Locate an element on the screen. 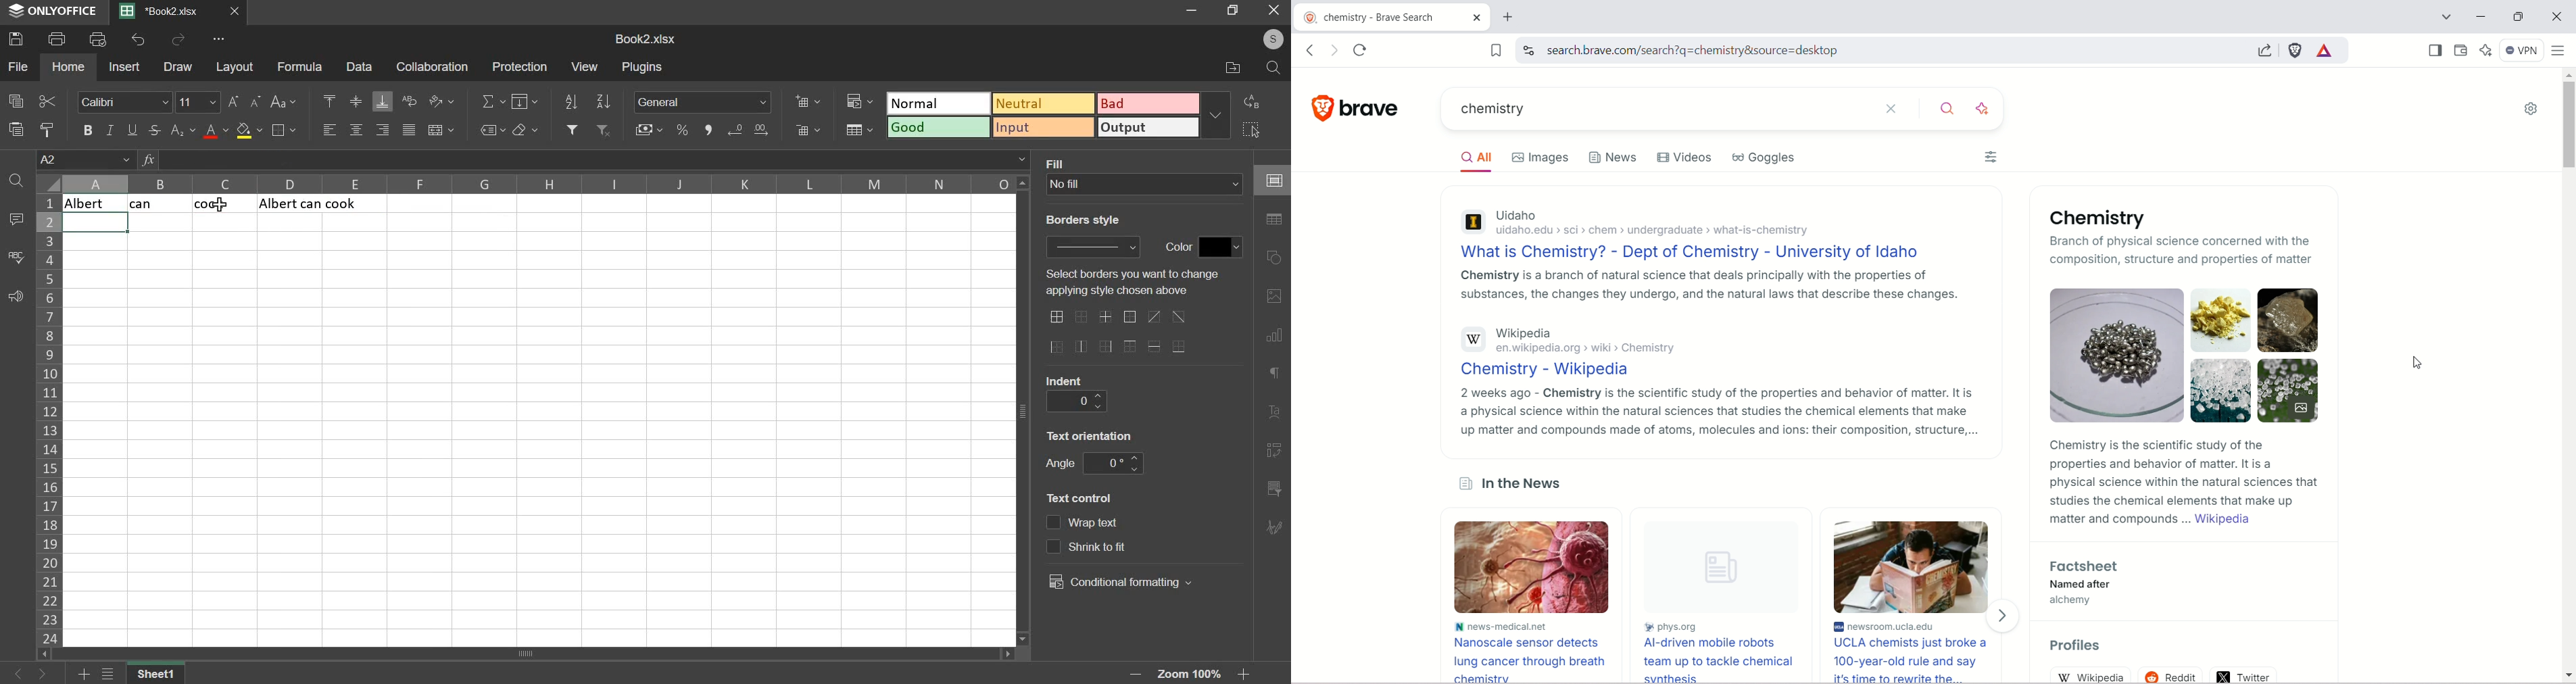 The height and width of the screenshot is (700, 2576). angle is located at coordinates (1115, 462).